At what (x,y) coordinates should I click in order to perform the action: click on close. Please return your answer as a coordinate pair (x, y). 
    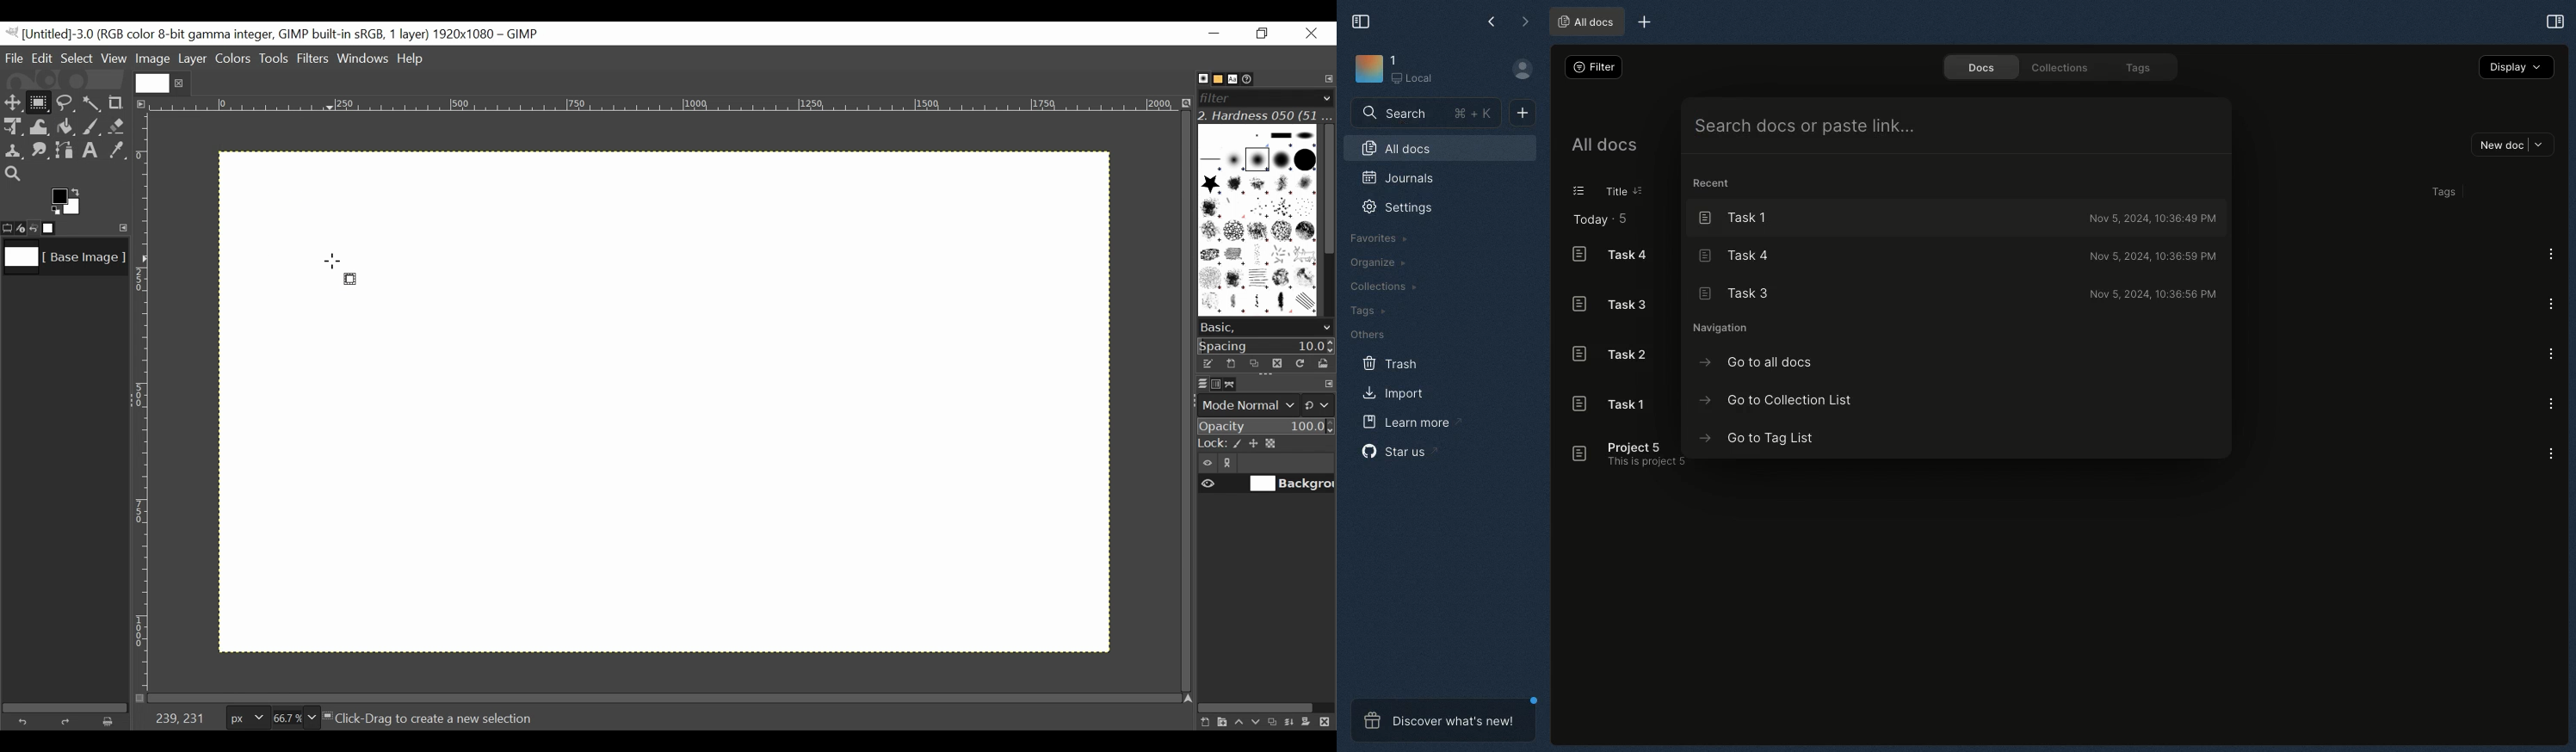
    Looking at the image, I should click on (181, 83).